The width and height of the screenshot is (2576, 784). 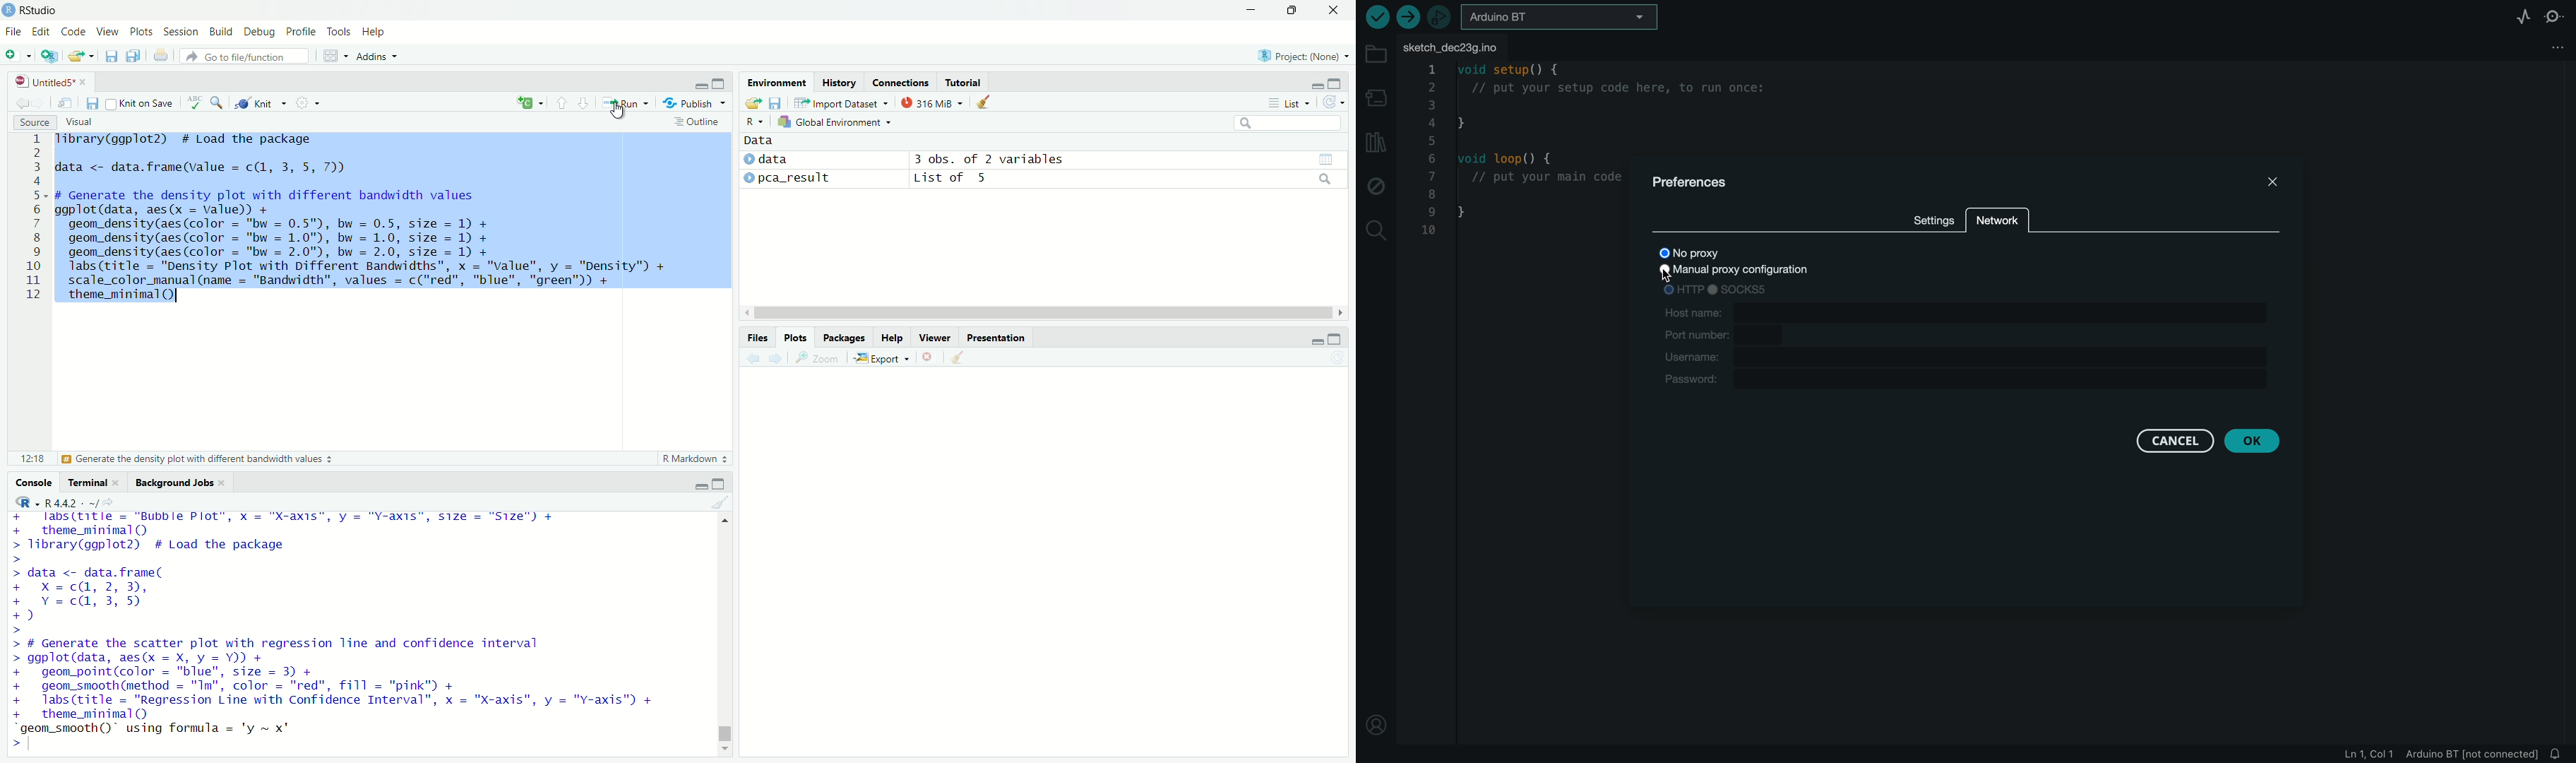 I want to click on R Markdown, so click(x=697, y=459).